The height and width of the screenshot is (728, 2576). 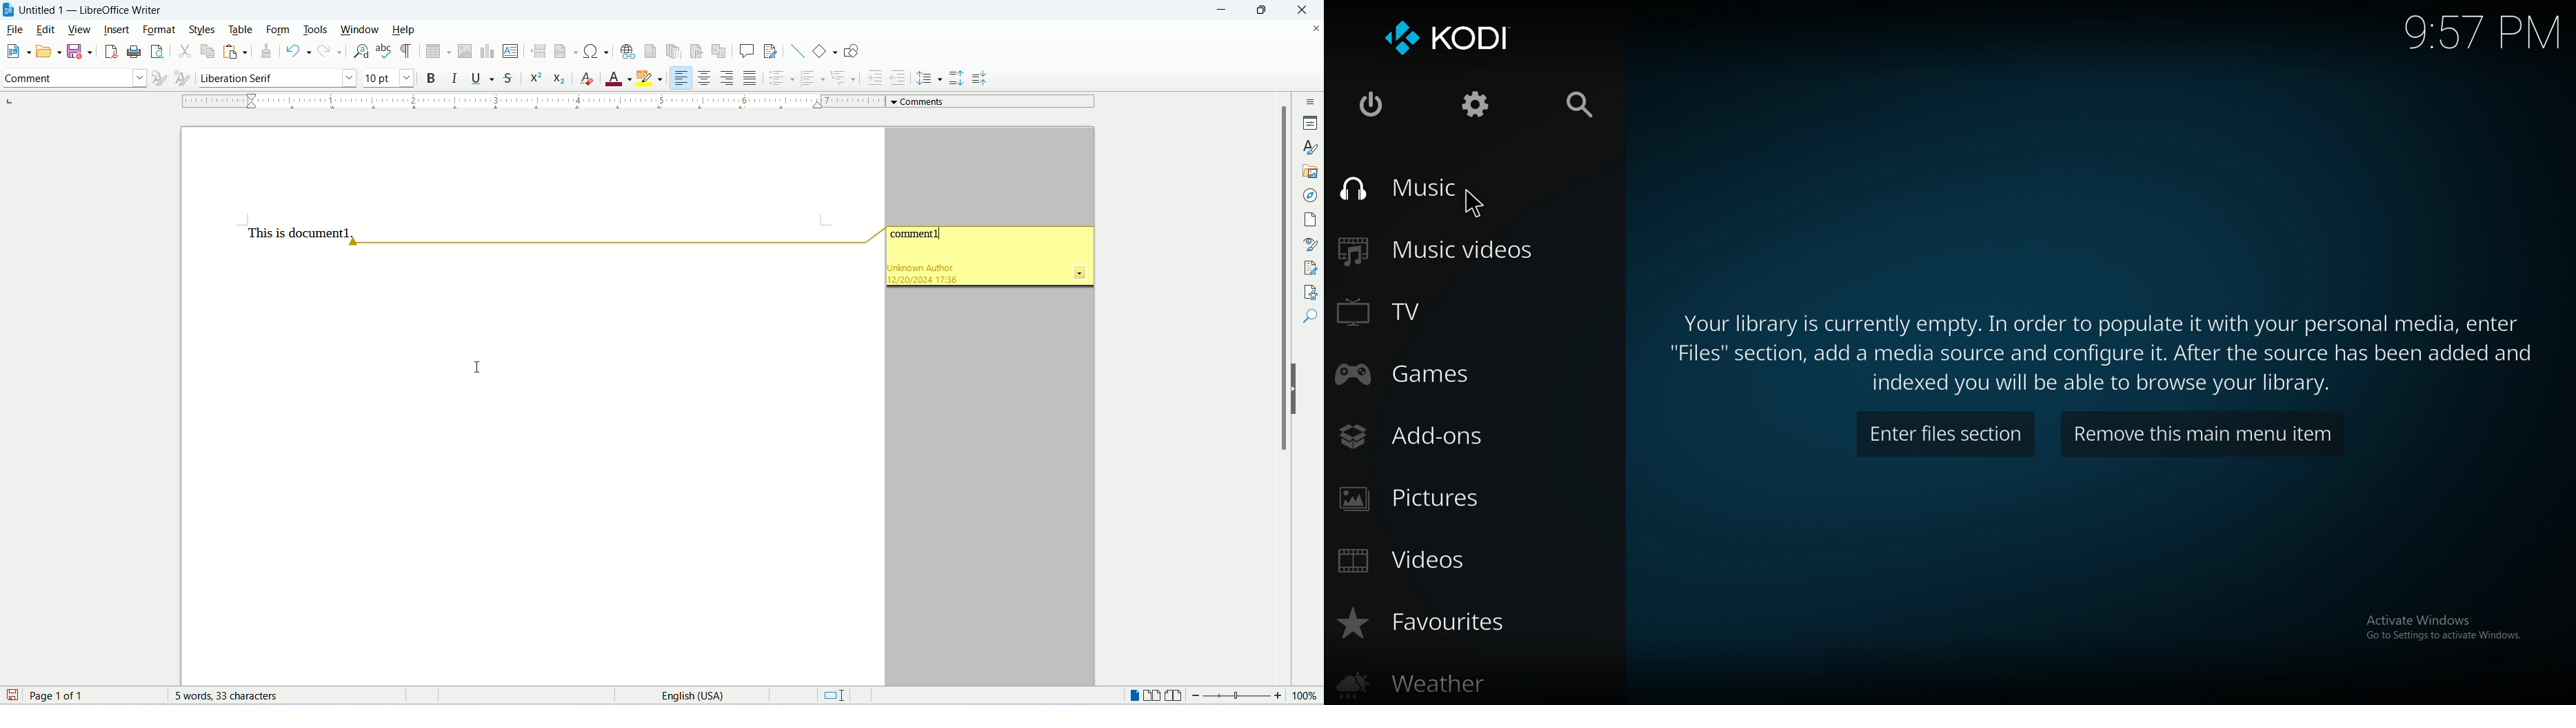 I want to click on print preview, so click(x=155, y=50).